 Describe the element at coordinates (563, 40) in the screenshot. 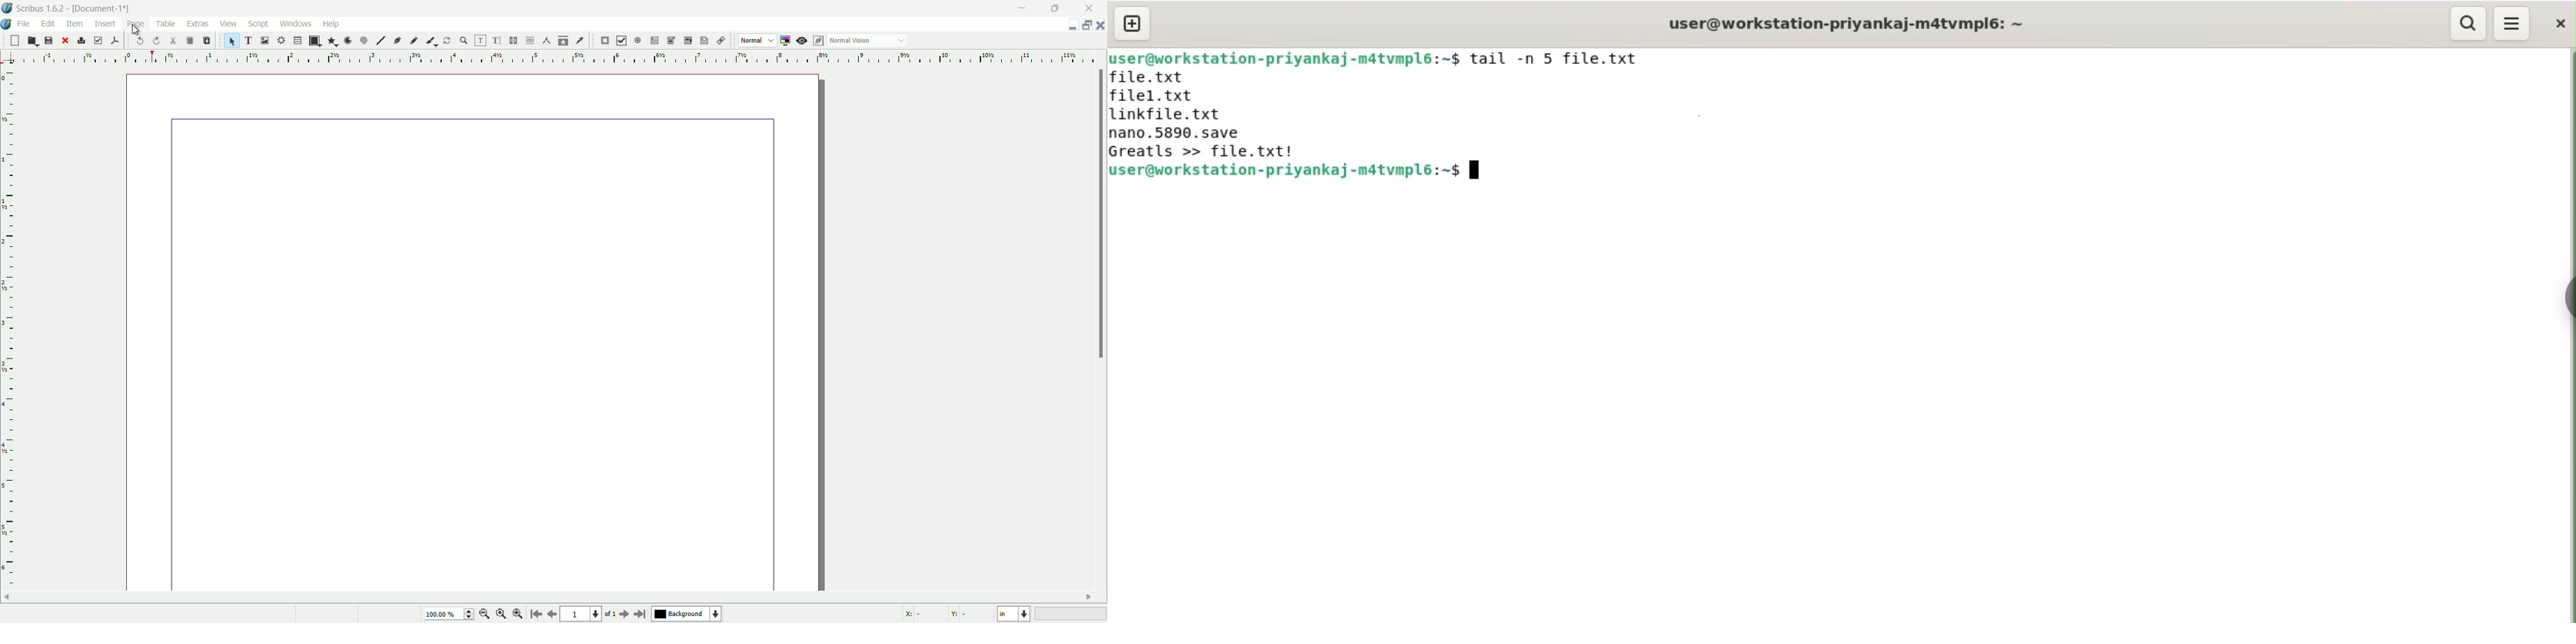

I see `copy item properties` at that location.